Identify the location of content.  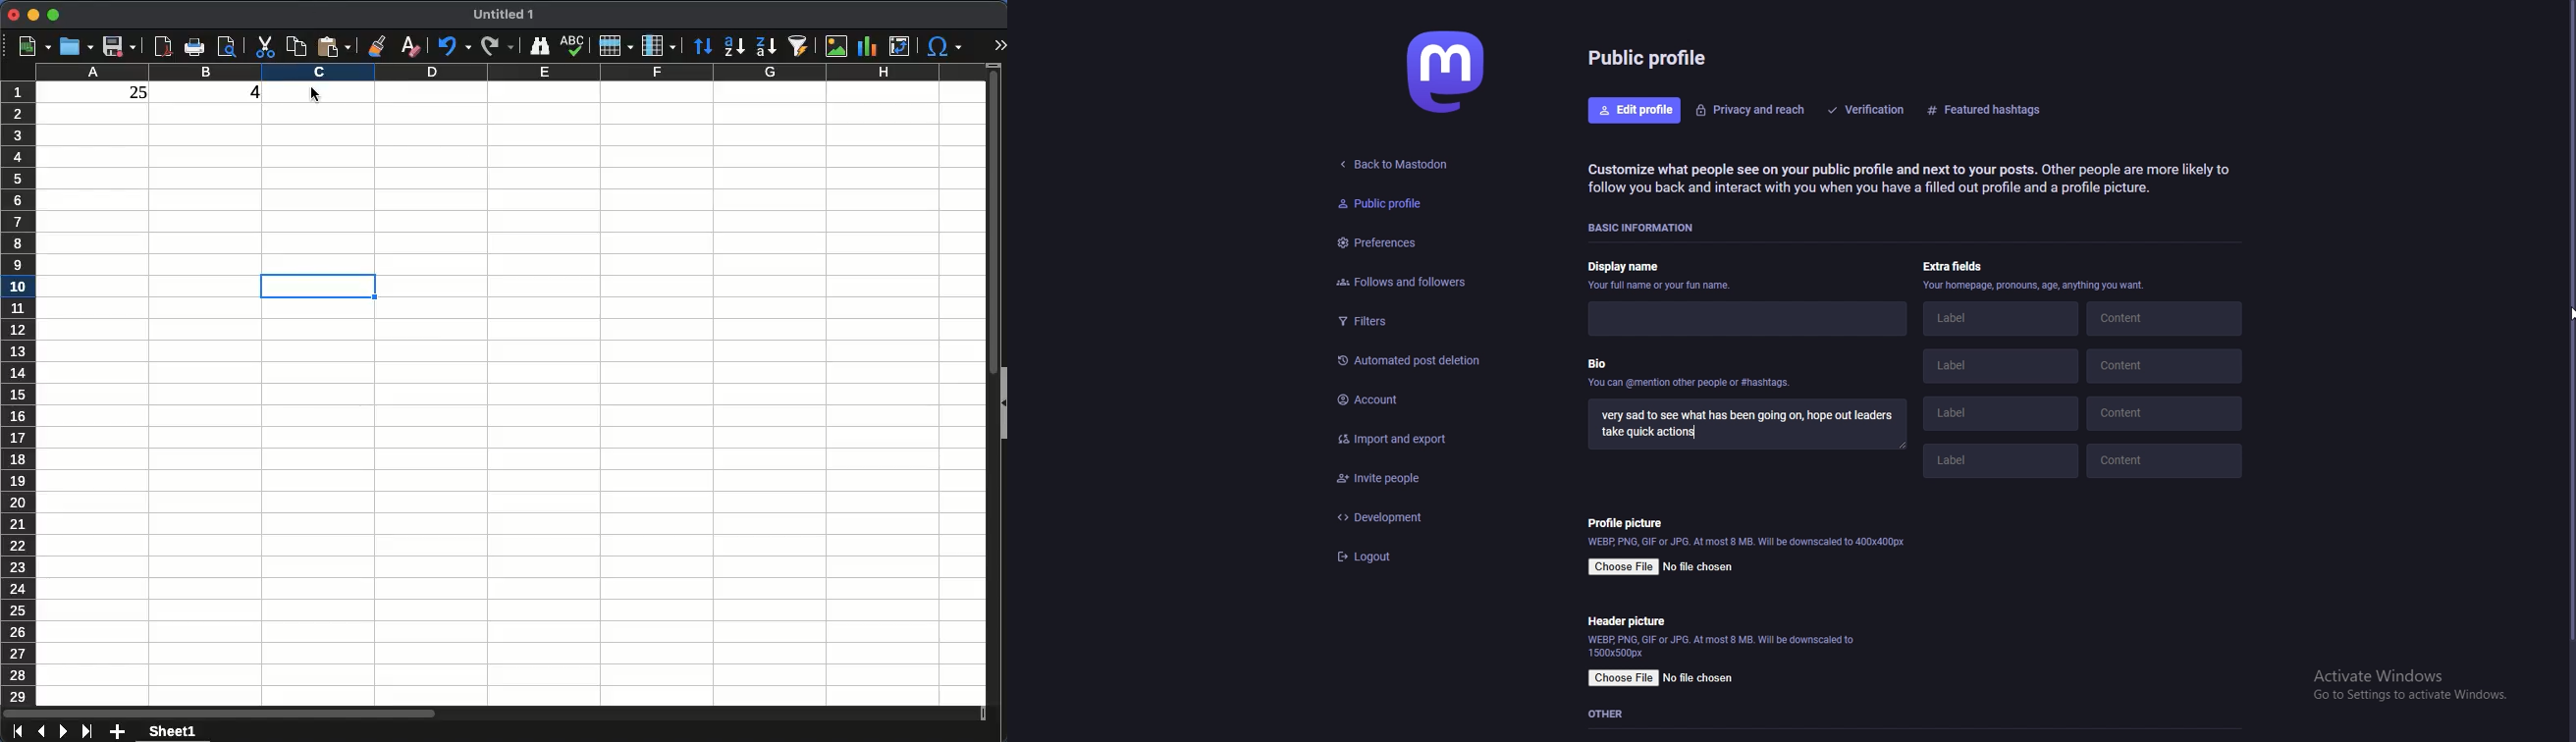
(2165, 460).